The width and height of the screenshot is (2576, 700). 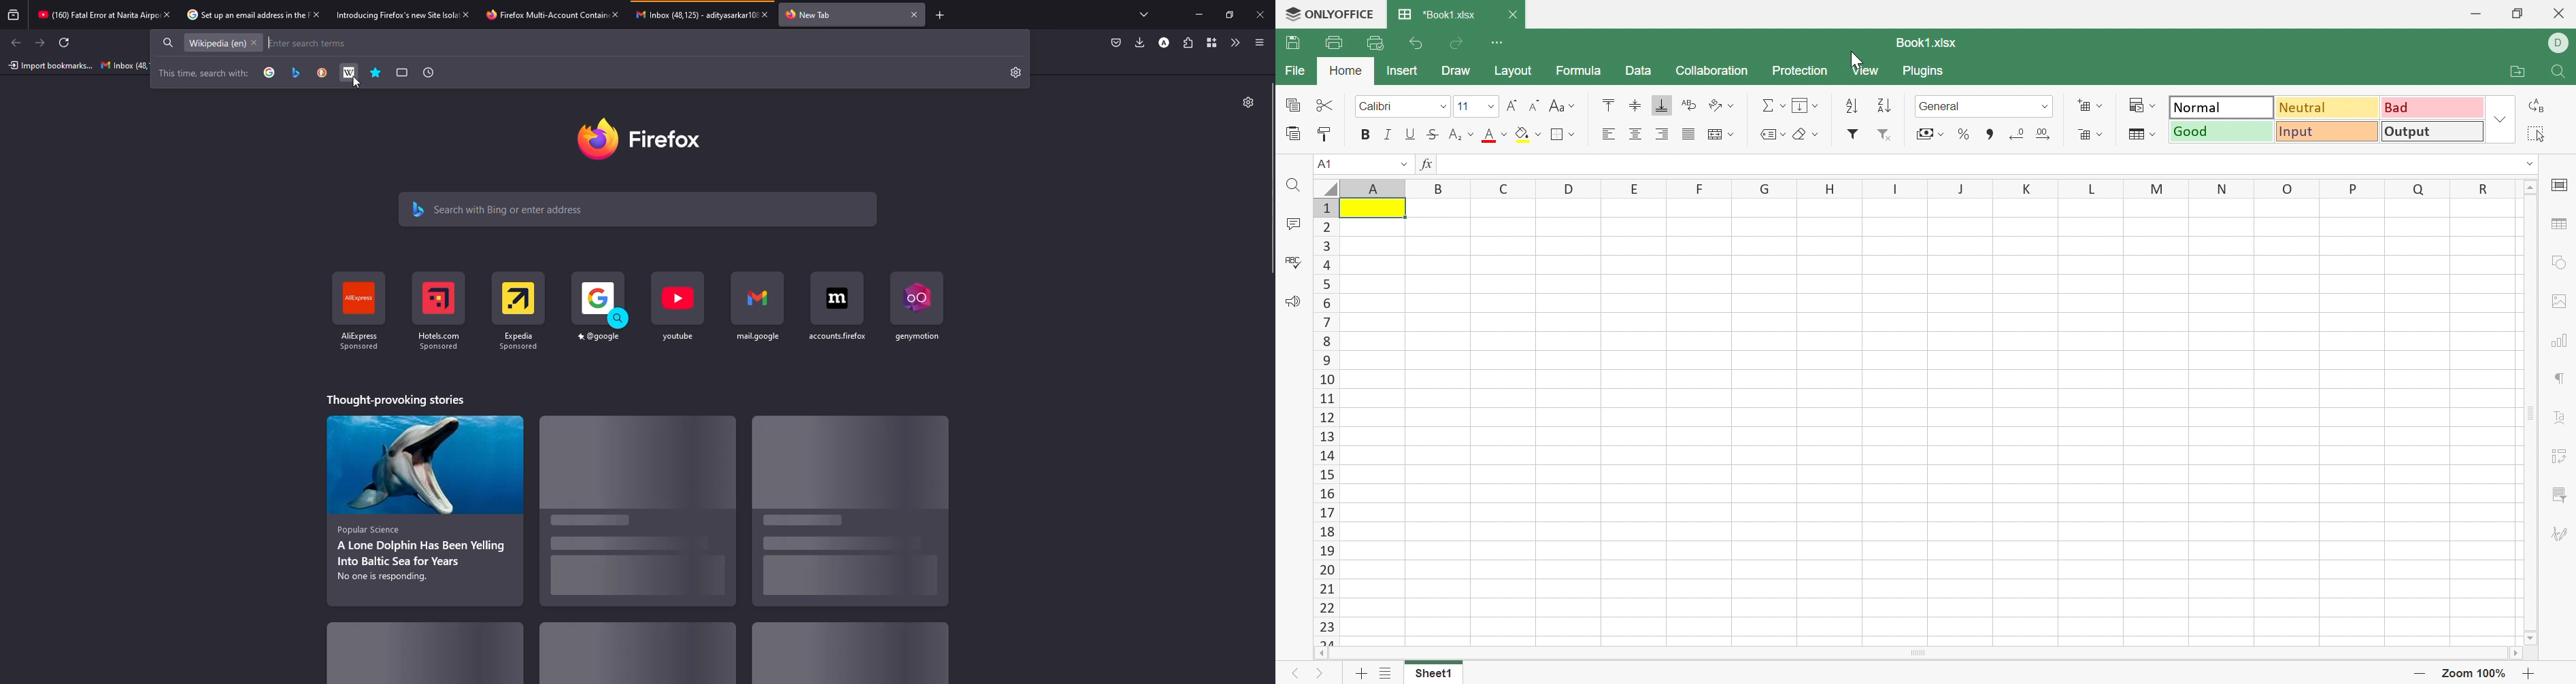 What do you see at coordinates (1400, 105) in the screenshot?
I see `Font` at bounding box center [1400, 105].